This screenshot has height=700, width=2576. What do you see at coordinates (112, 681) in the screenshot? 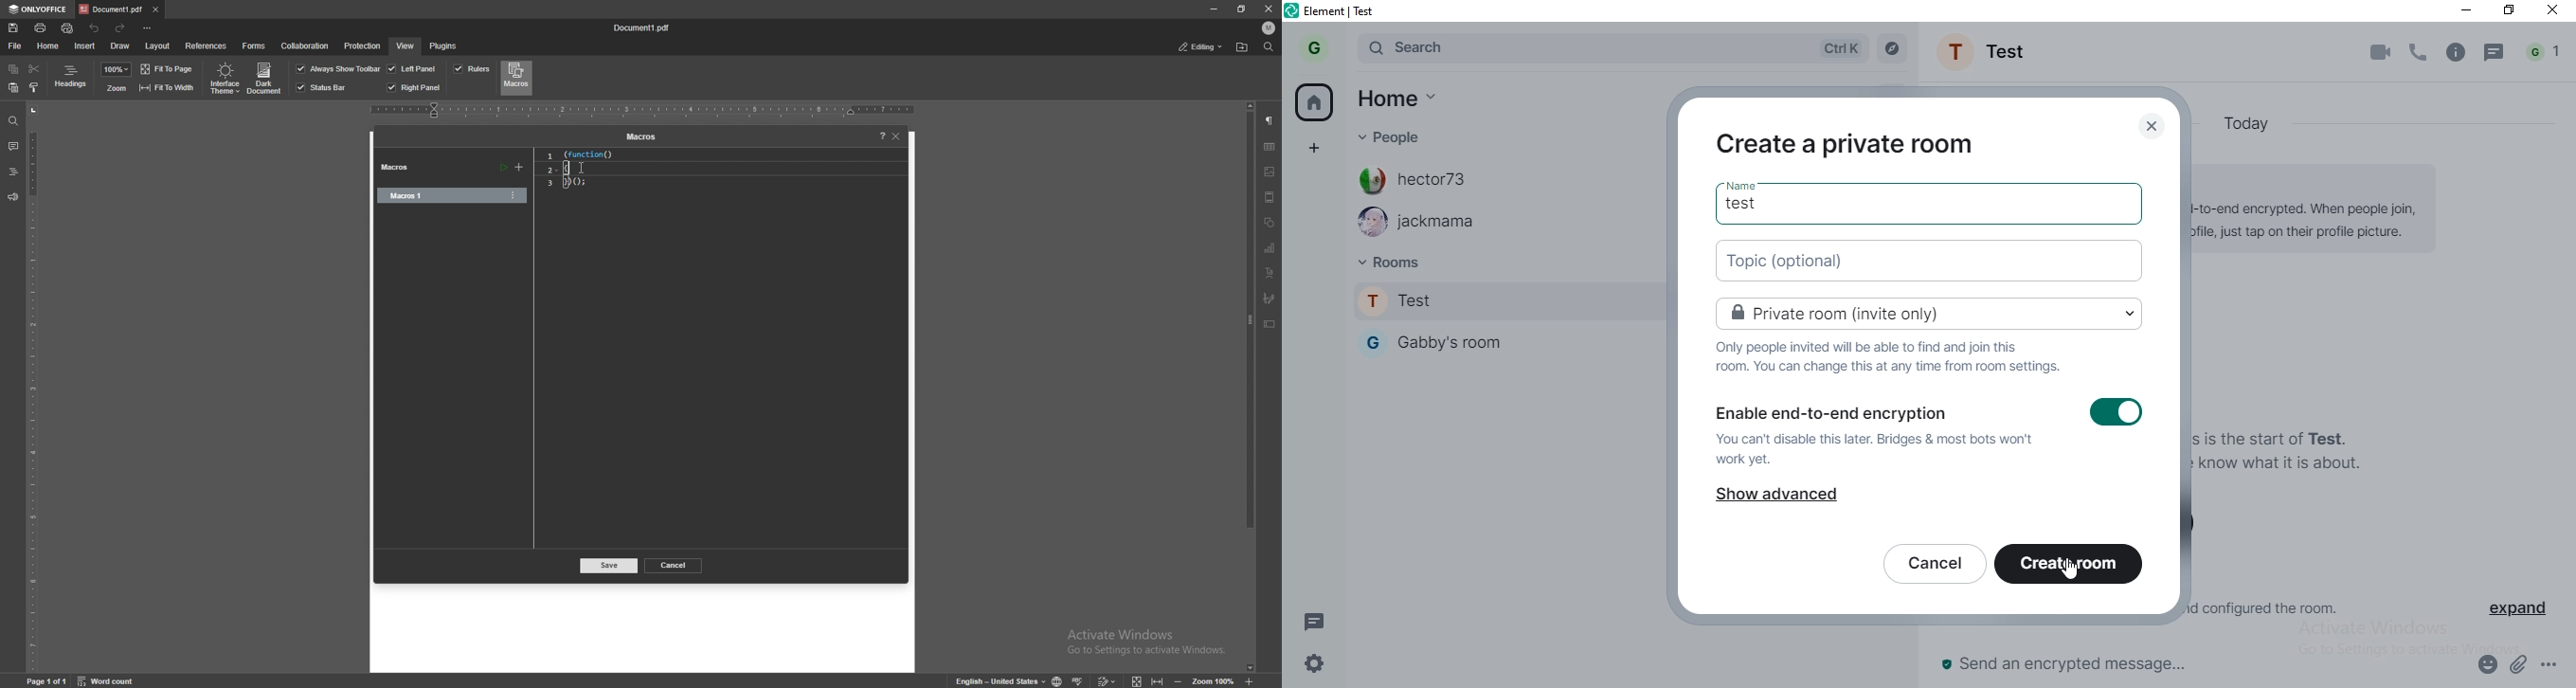
I see `word count` at bounding box center [112, 681].